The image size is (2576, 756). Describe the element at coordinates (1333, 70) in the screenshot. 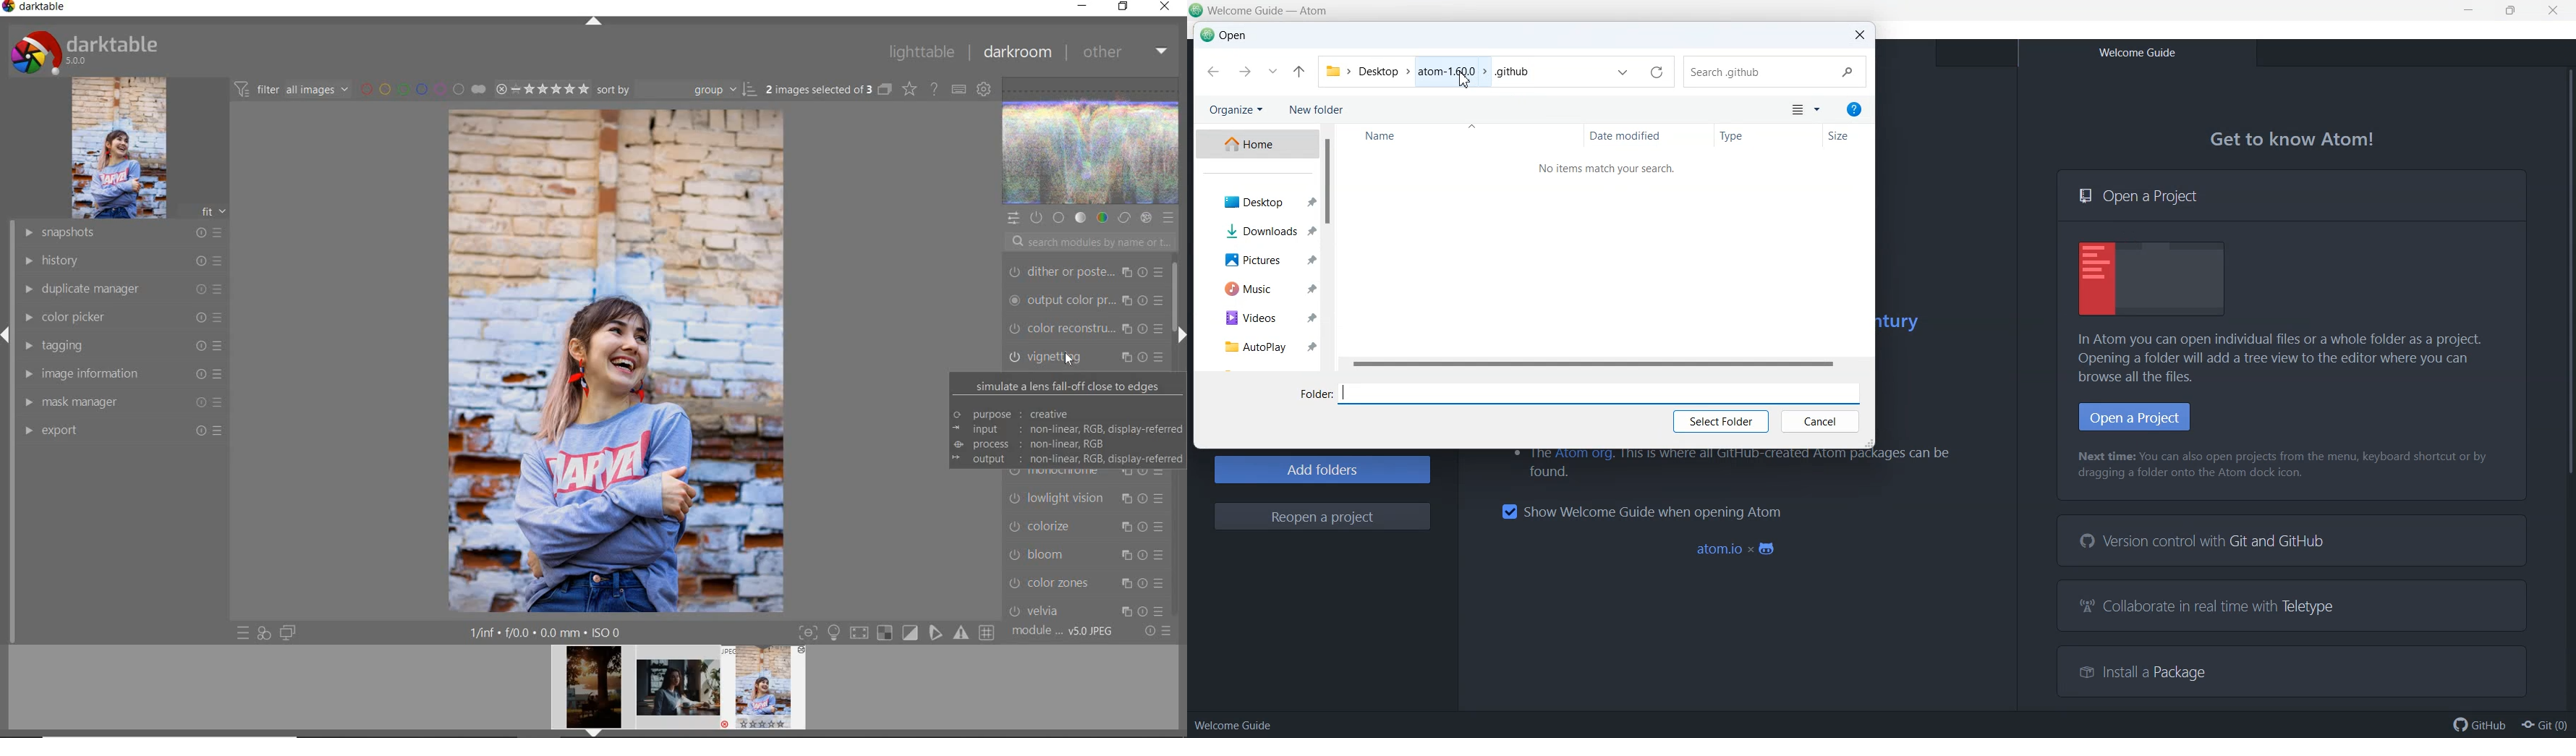

I see `Folder` at that location.